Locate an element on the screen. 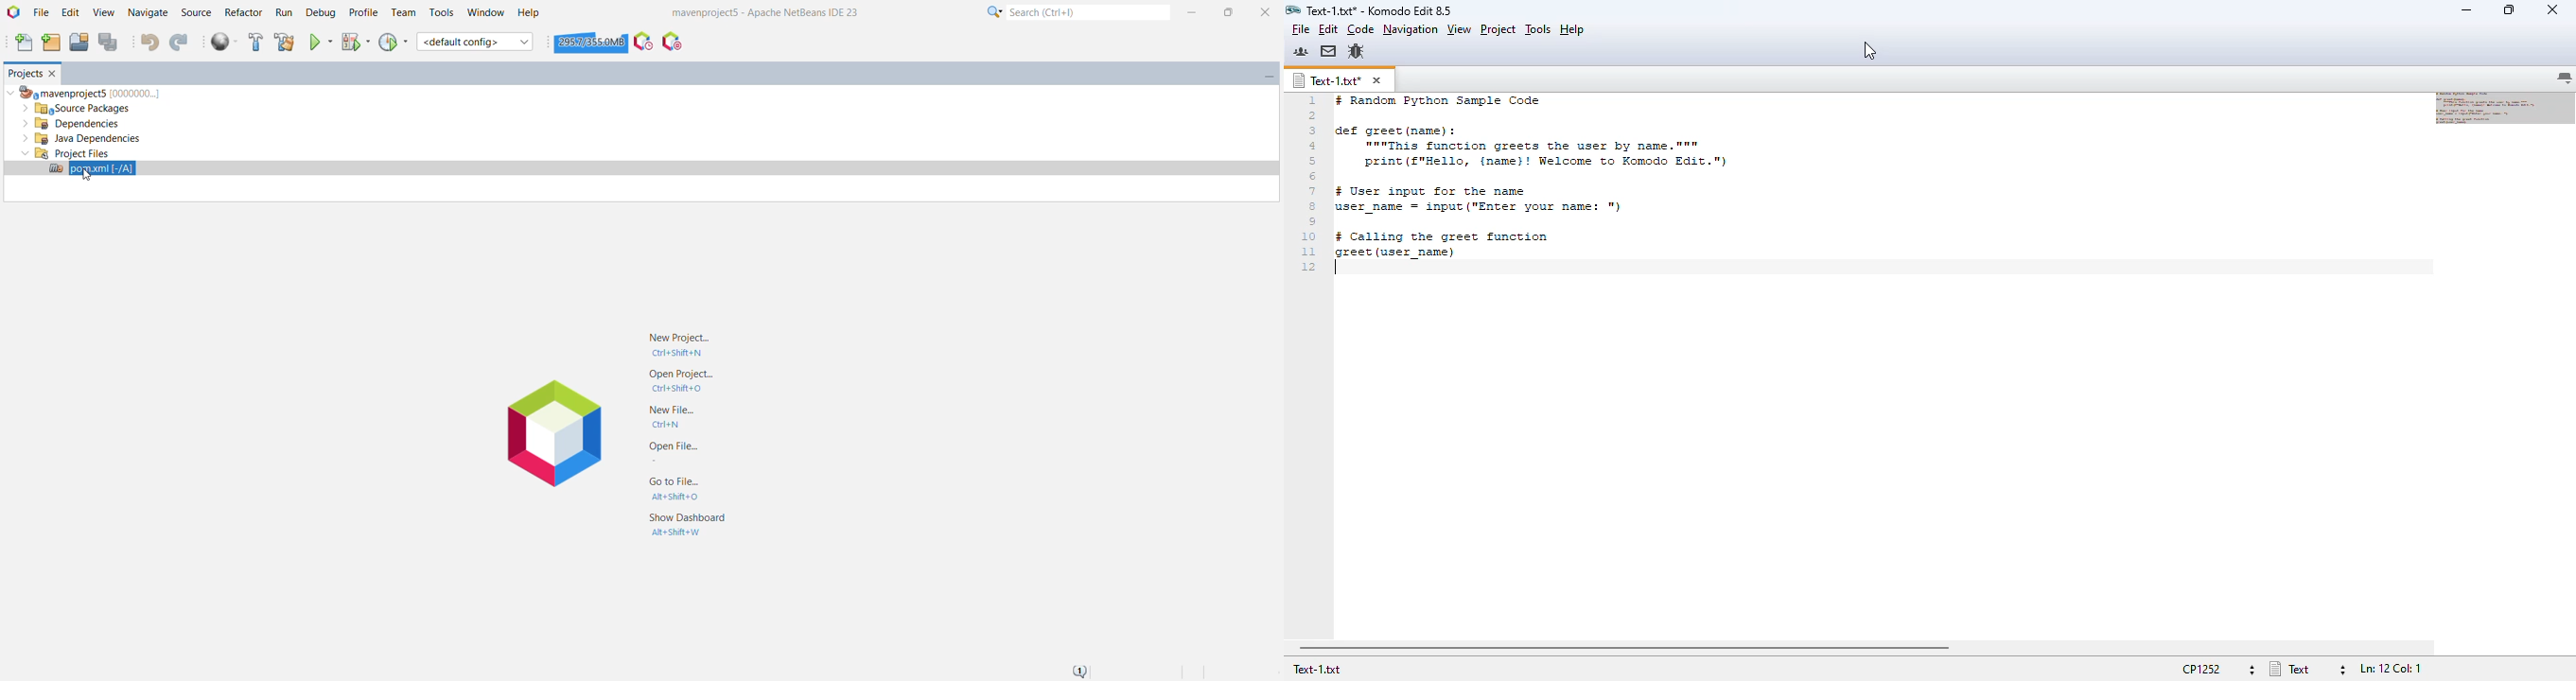  file is located at coordinates (1302, 29).